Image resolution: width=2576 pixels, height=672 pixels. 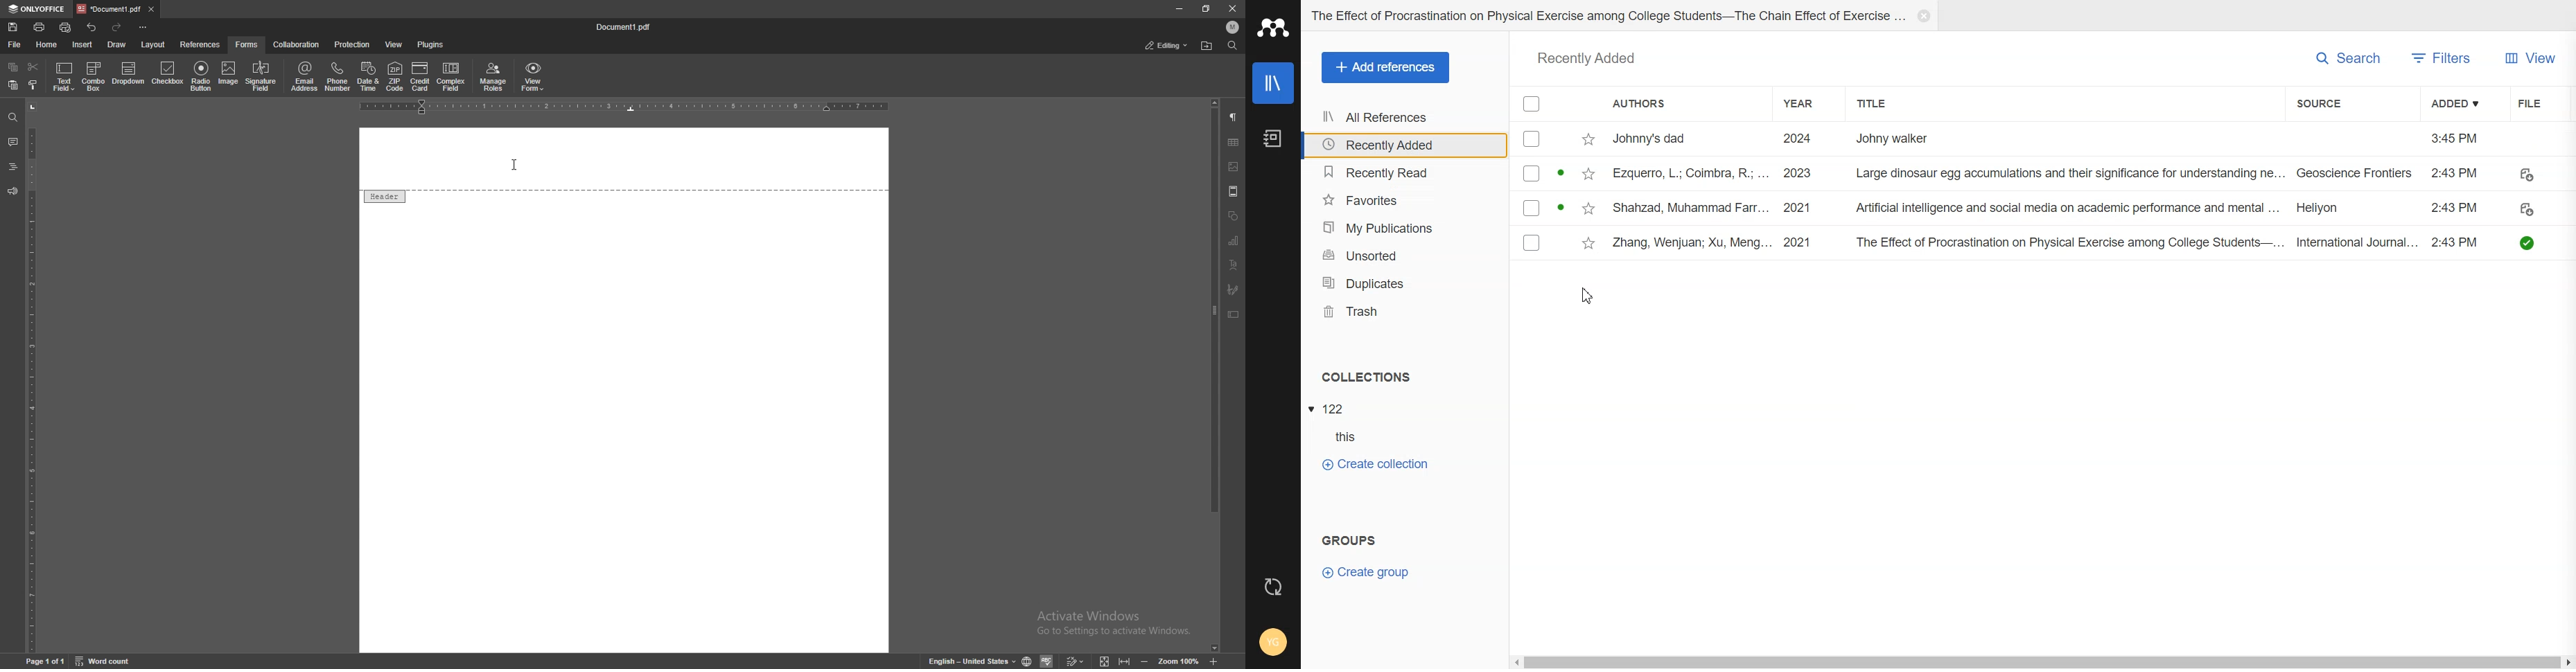 I want to click on configure toolbar, so click(x=143, y=27).